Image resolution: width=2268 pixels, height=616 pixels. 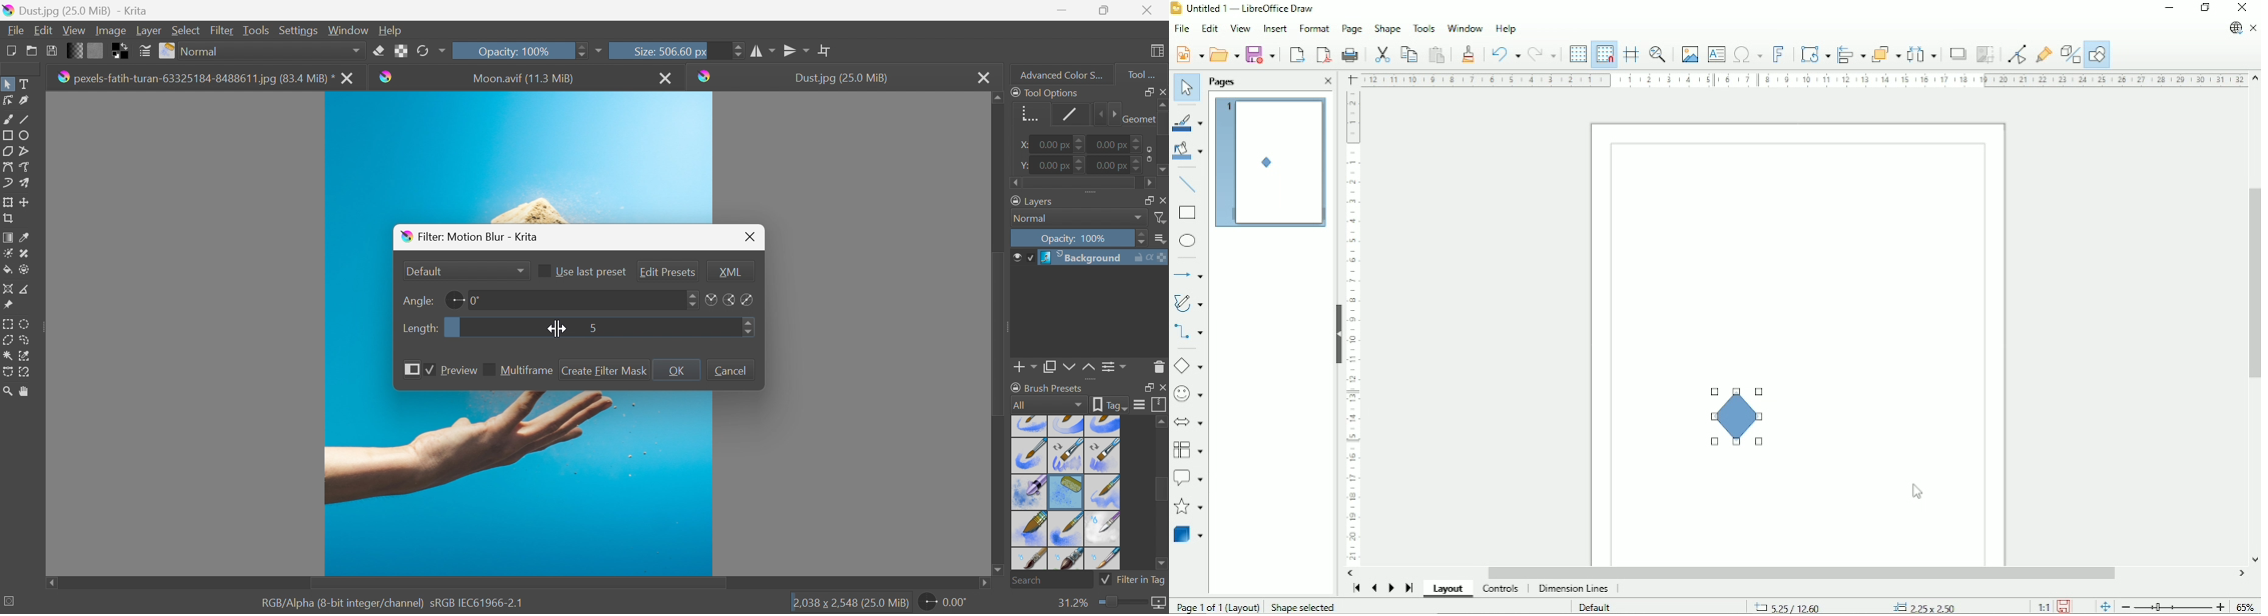 I want to click on Preview, so click(x=459, y=371).